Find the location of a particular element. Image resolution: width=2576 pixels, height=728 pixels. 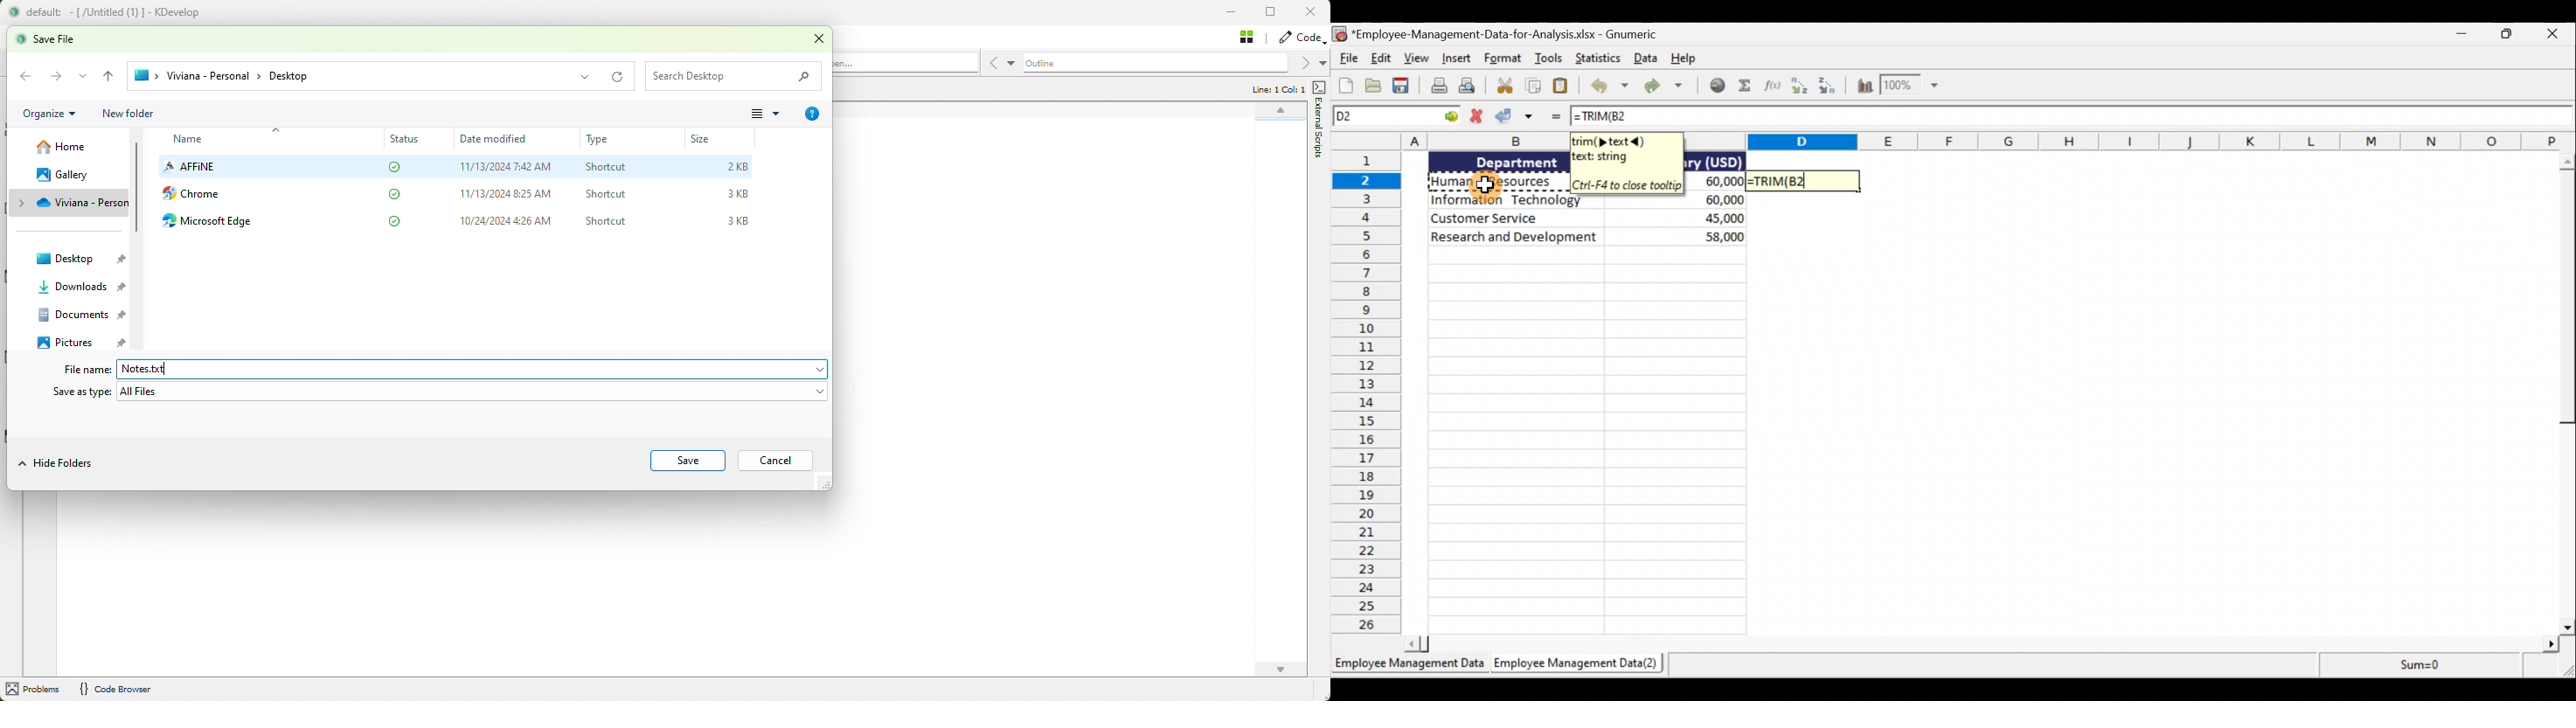

Minimise is located at coordinates (2460, 36).